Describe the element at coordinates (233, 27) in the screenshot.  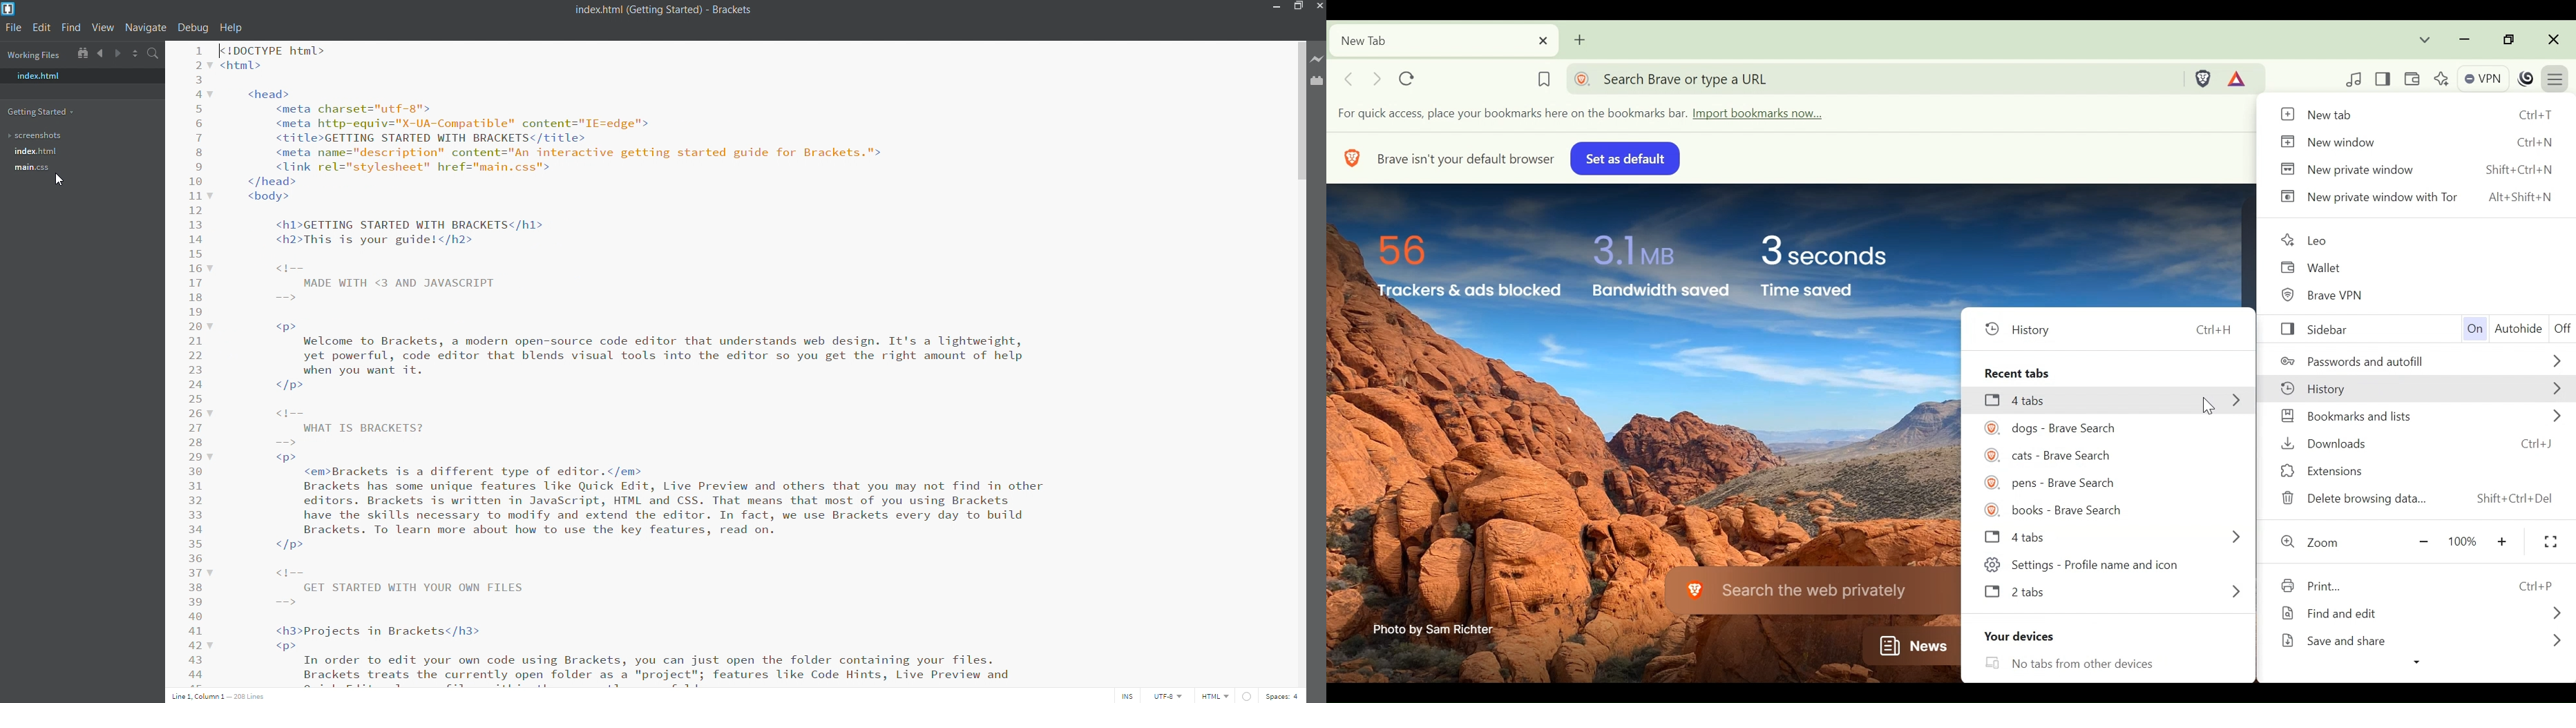
I see `help` at that location.